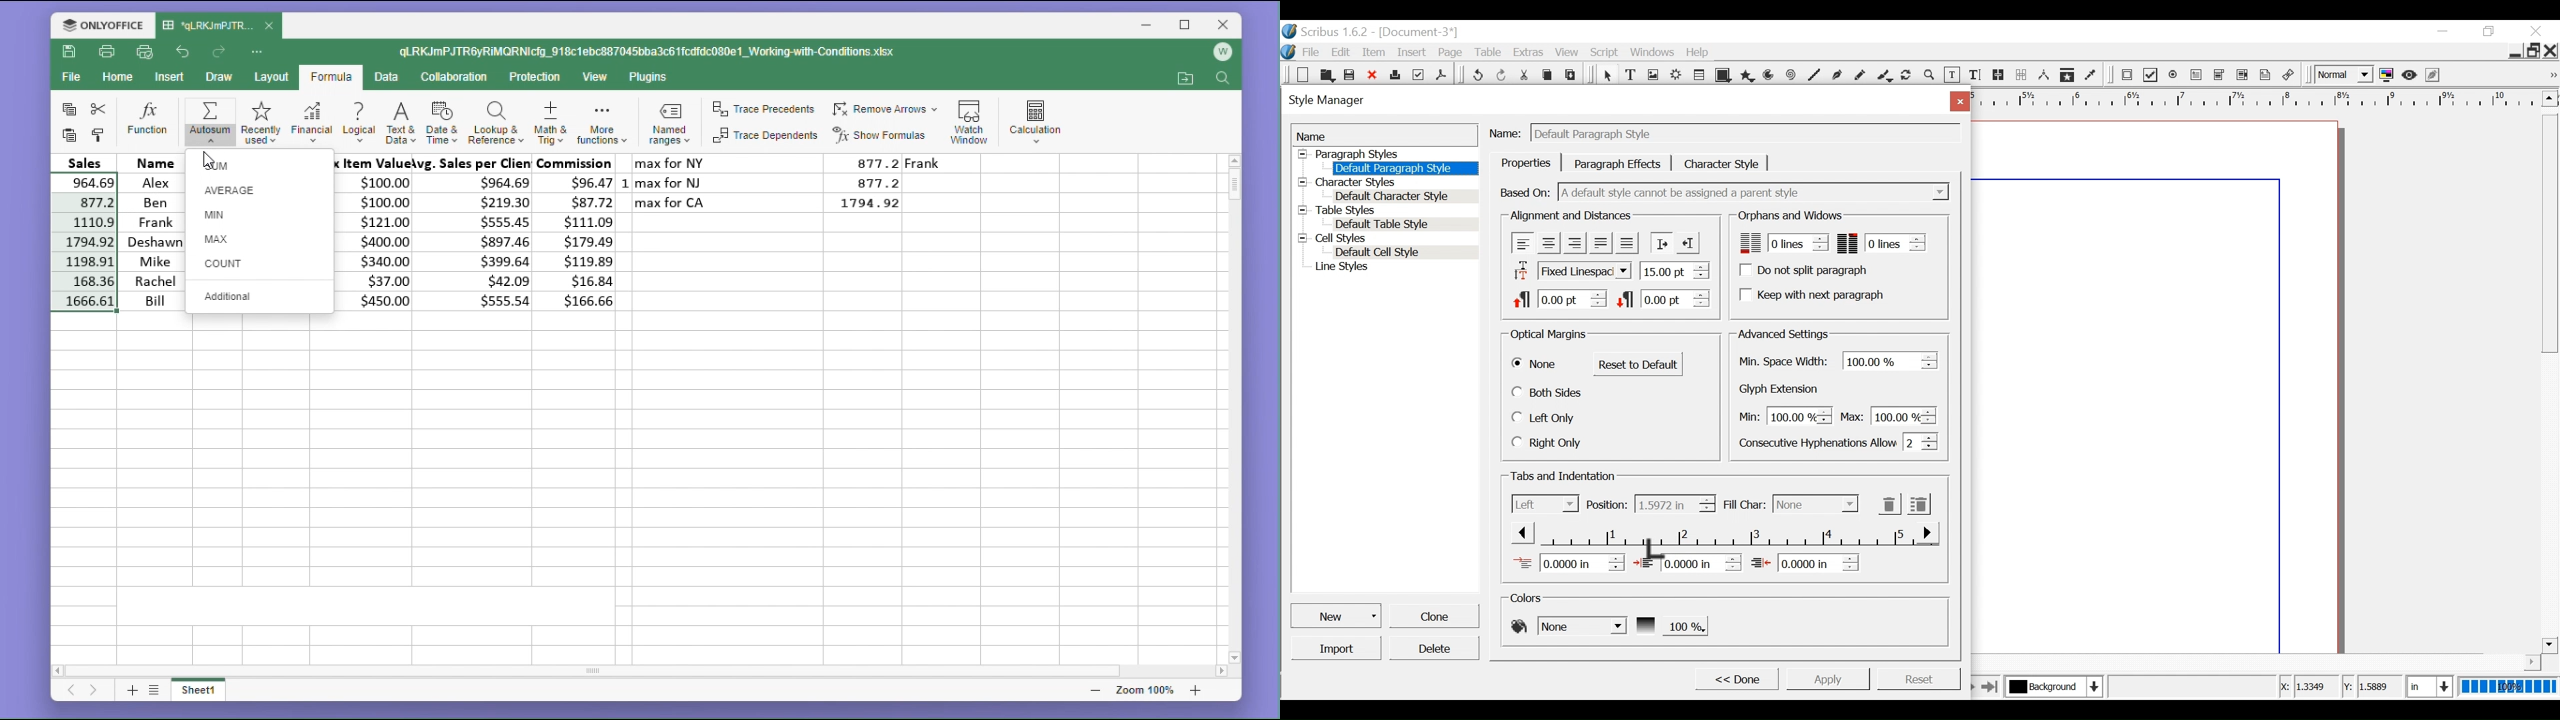 The image size is (2576, 728). I want to click on Tabs and Indentation, so click(1565, 477).